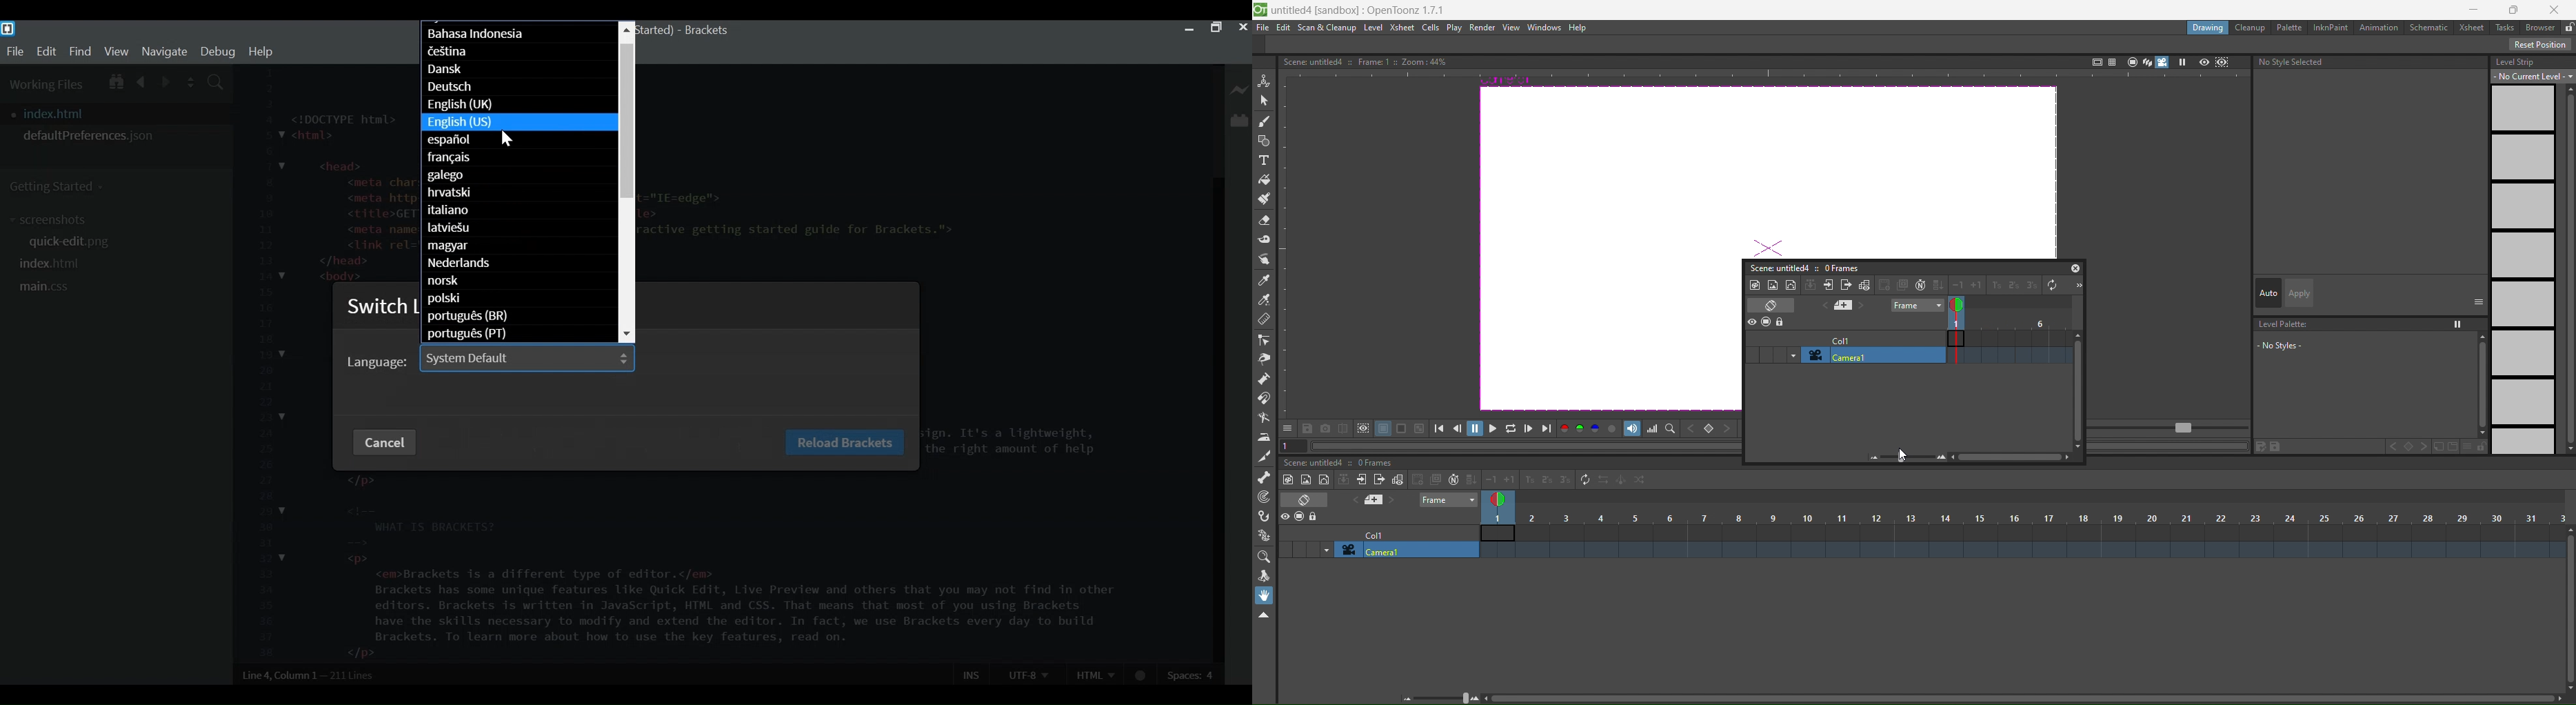 The height and width of the screenshot is (728, 2576). What do you see at coordinates (115, 80) in the screenshot?
I see `Show in File Tree` at bounding box center [115, 80].